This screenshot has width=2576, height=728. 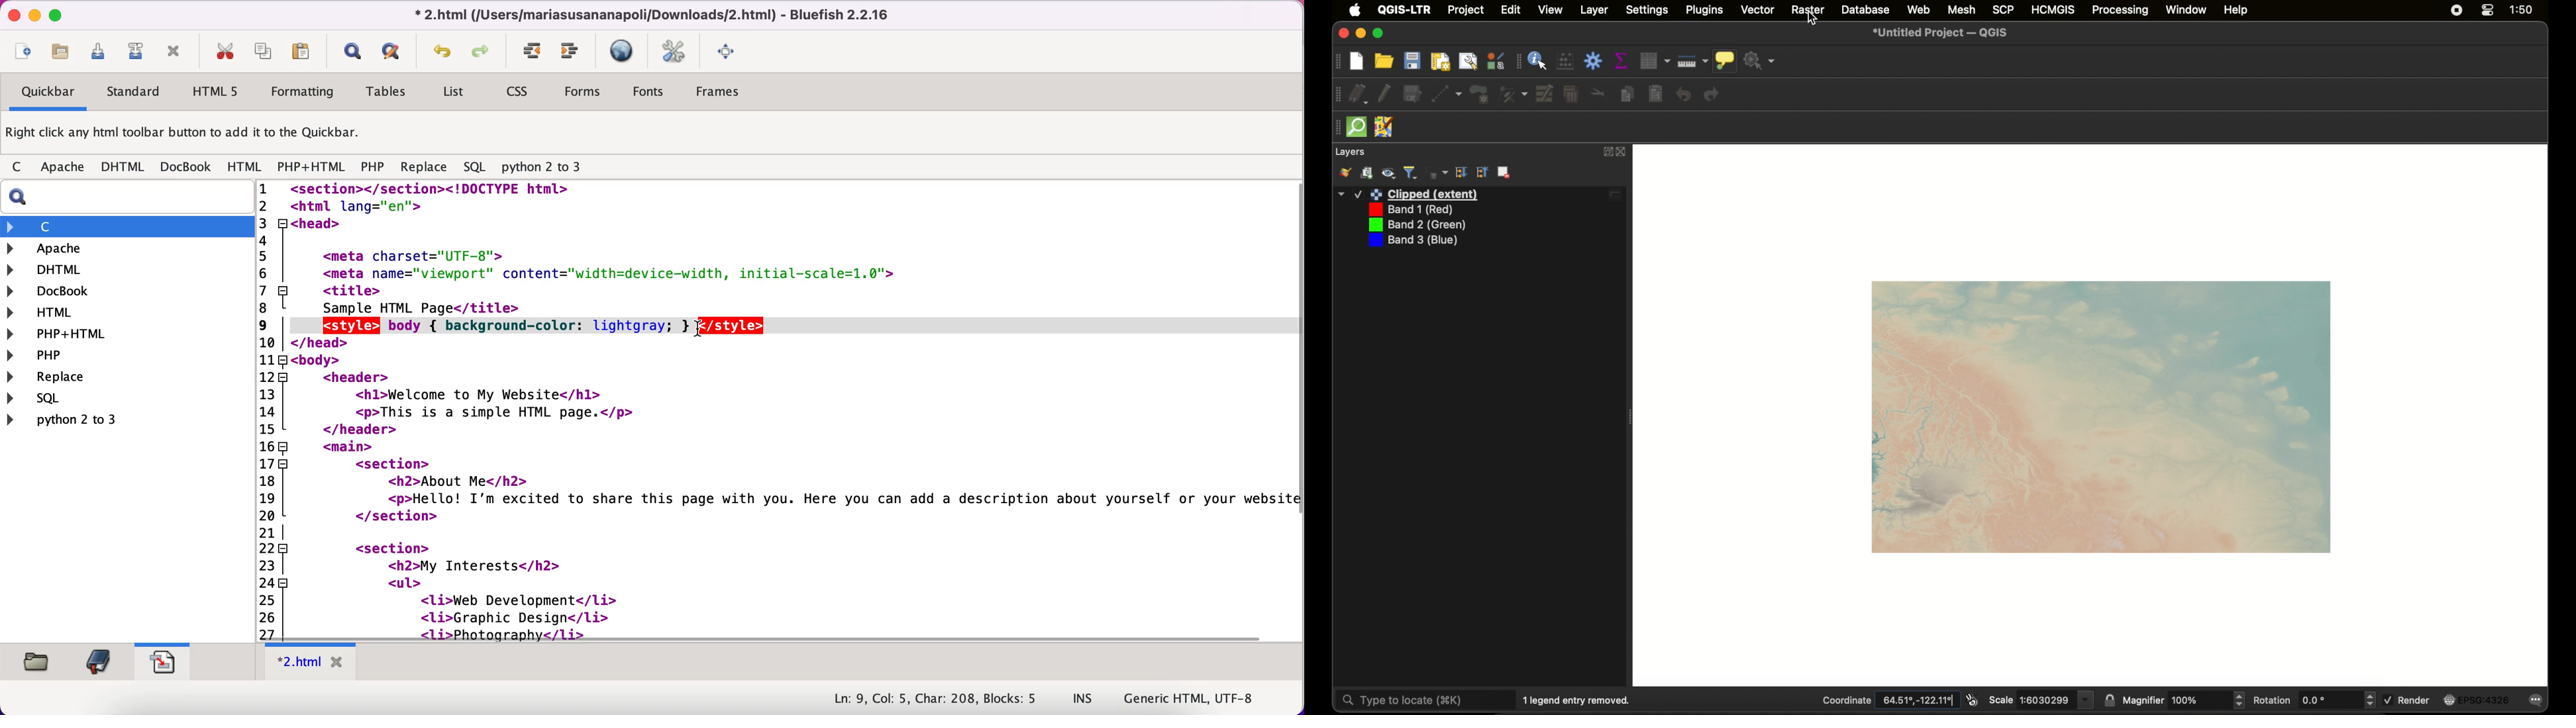 I want to click on list, so click(x=452, y=94).